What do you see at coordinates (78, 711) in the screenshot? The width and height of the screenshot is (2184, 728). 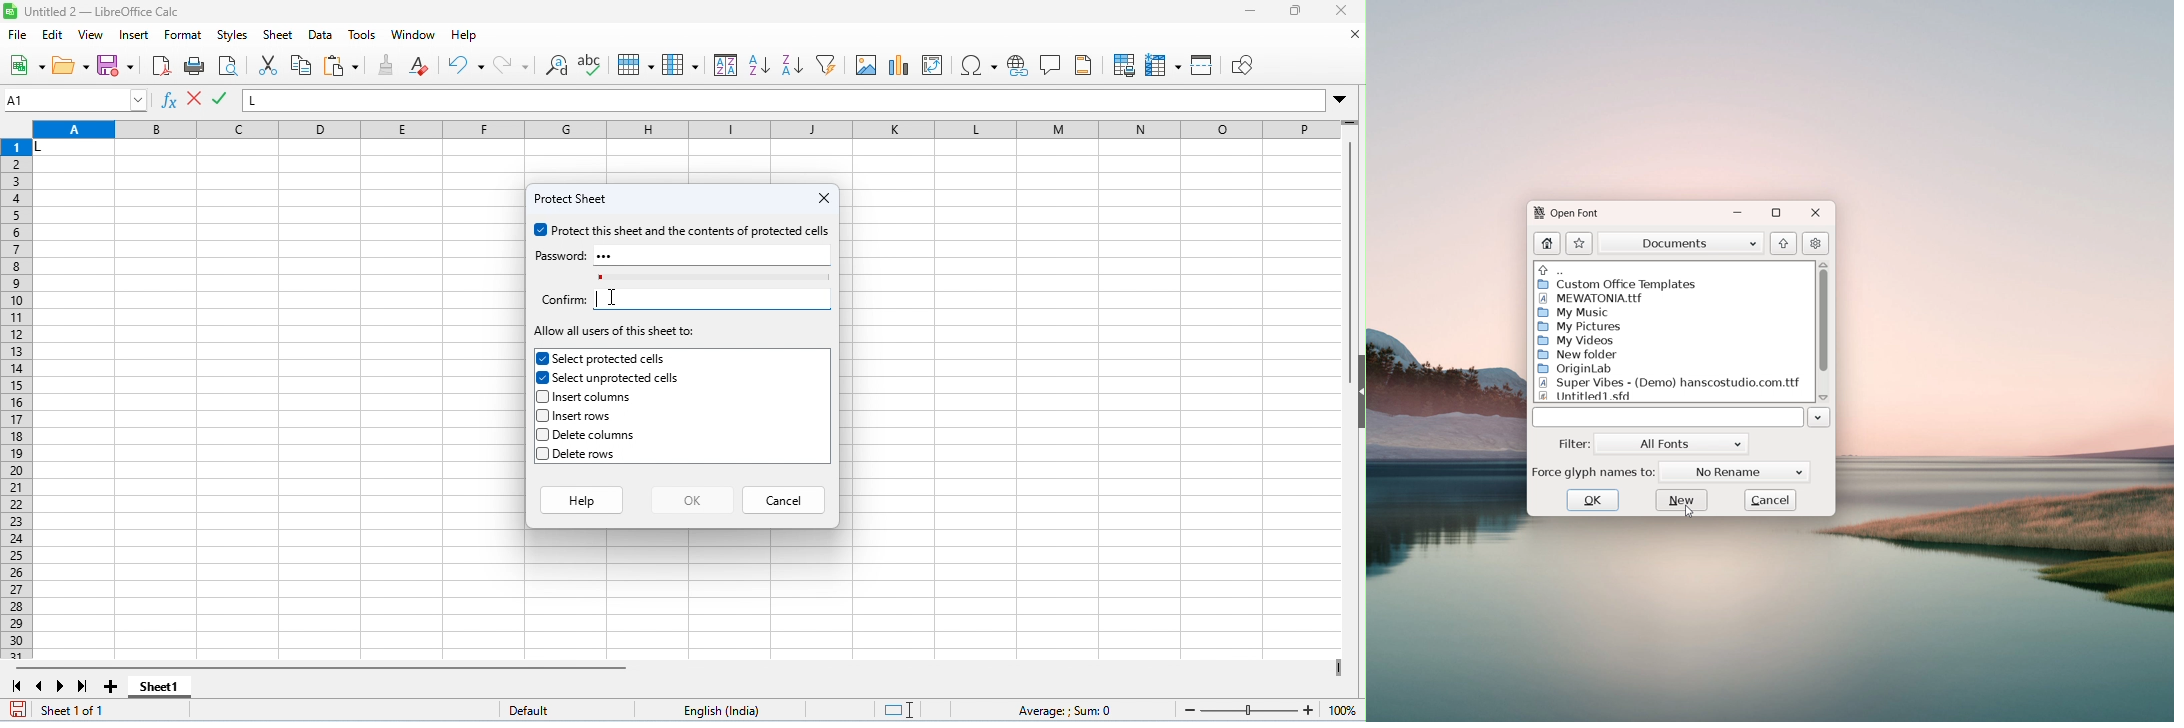 I see `sheet 1 of 1` at bounding box center [78, 711].